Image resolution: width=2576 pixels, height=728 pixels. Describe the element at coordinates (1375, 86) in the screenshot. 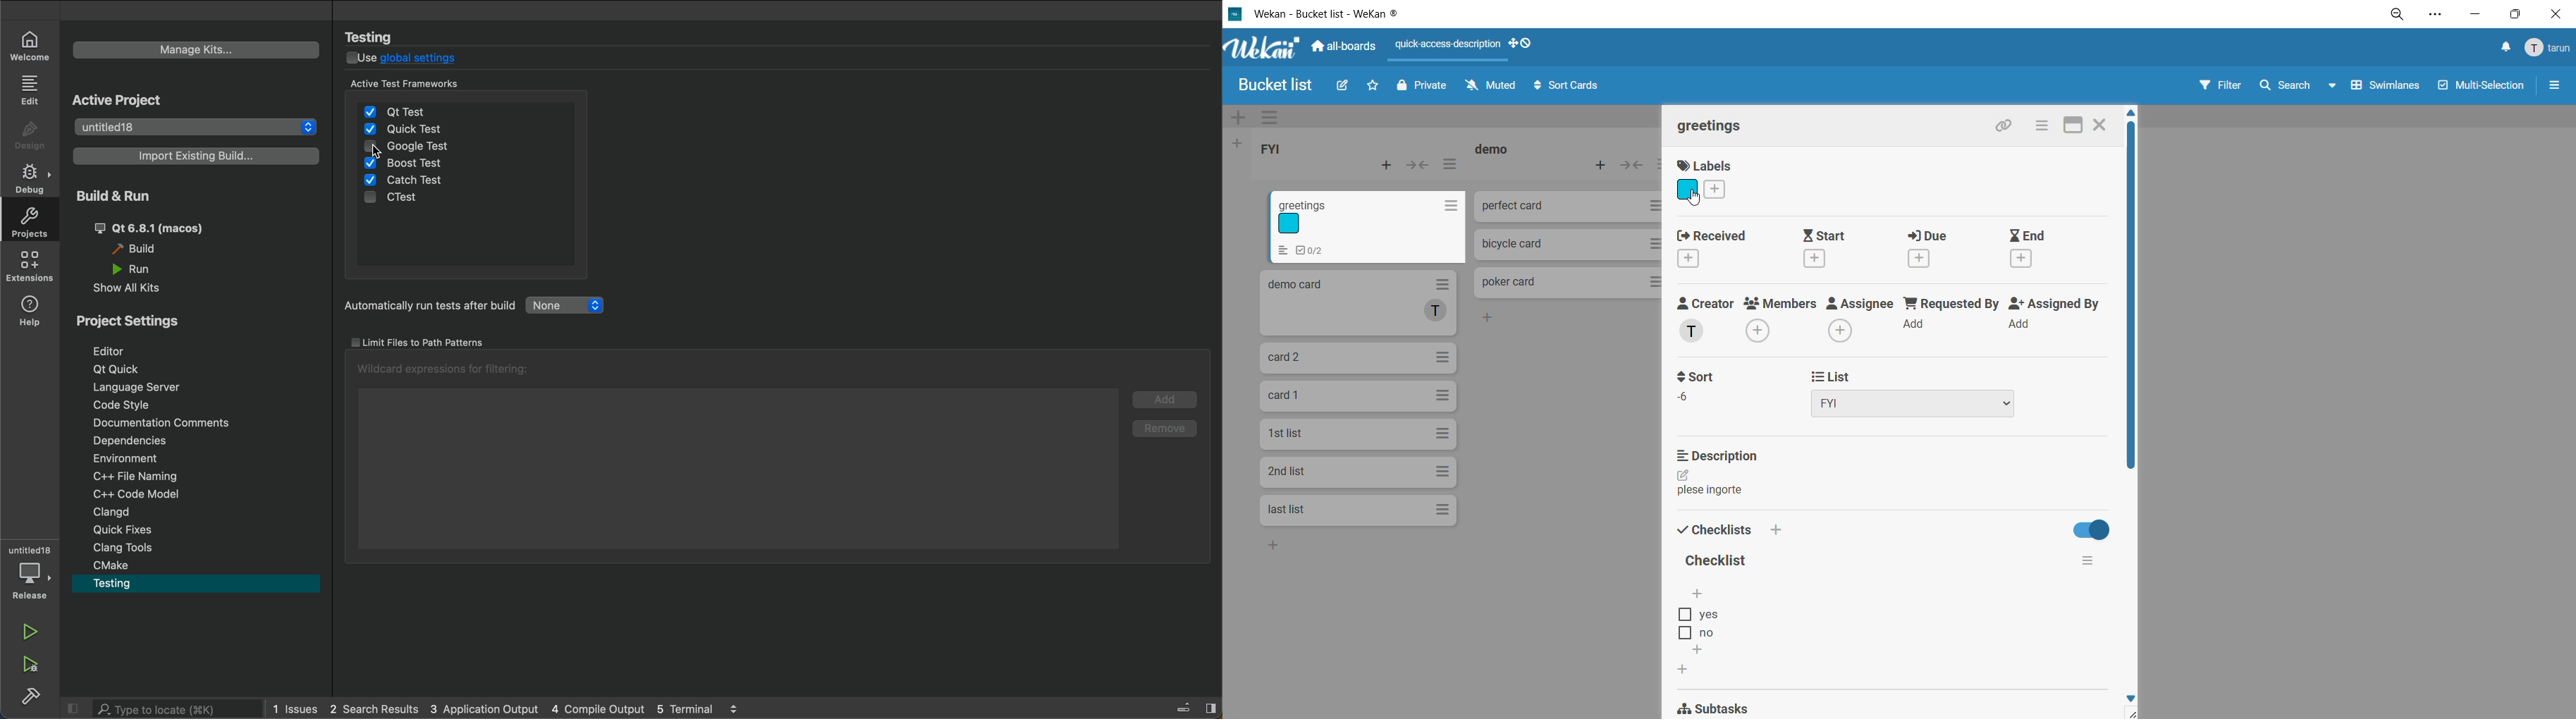

I see `star` at that location.